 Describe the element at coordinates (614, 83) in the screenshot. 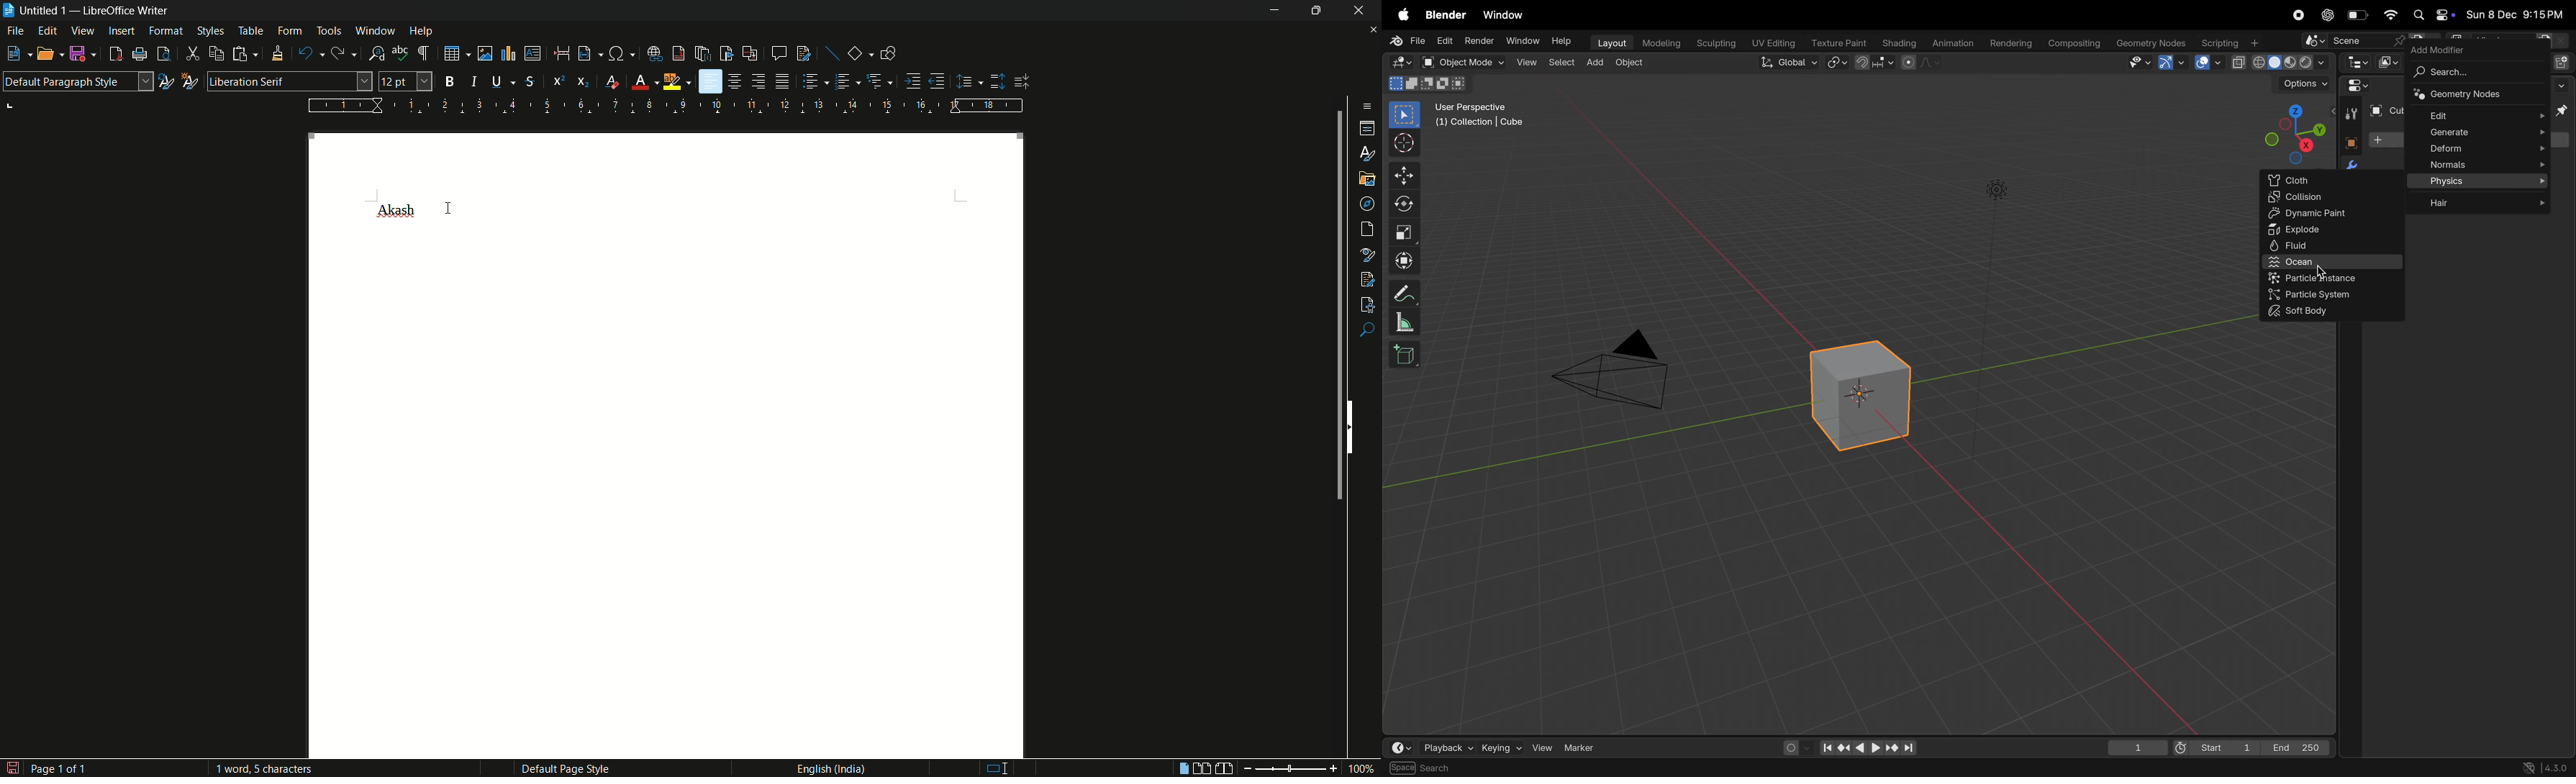

I see `clear direct formatting` at that location.